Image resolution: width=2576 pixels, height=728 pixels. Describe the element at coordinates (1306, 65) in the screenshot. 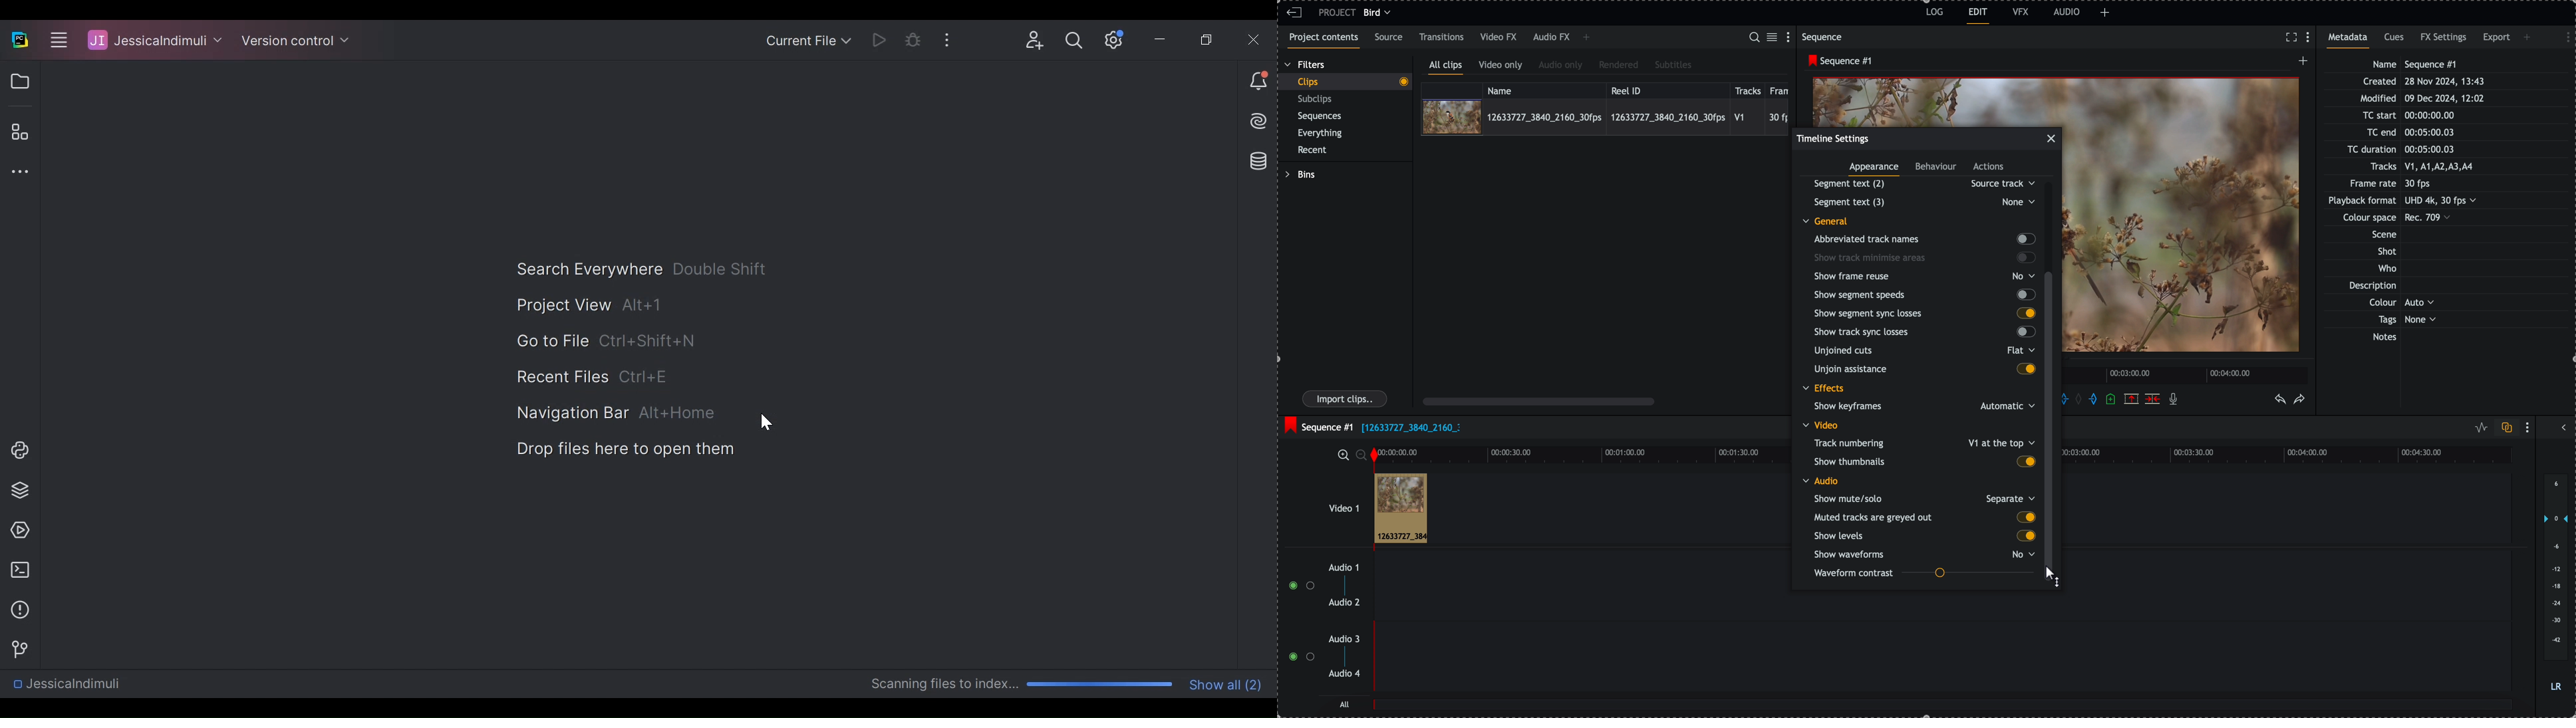

I see `filters` at that location.